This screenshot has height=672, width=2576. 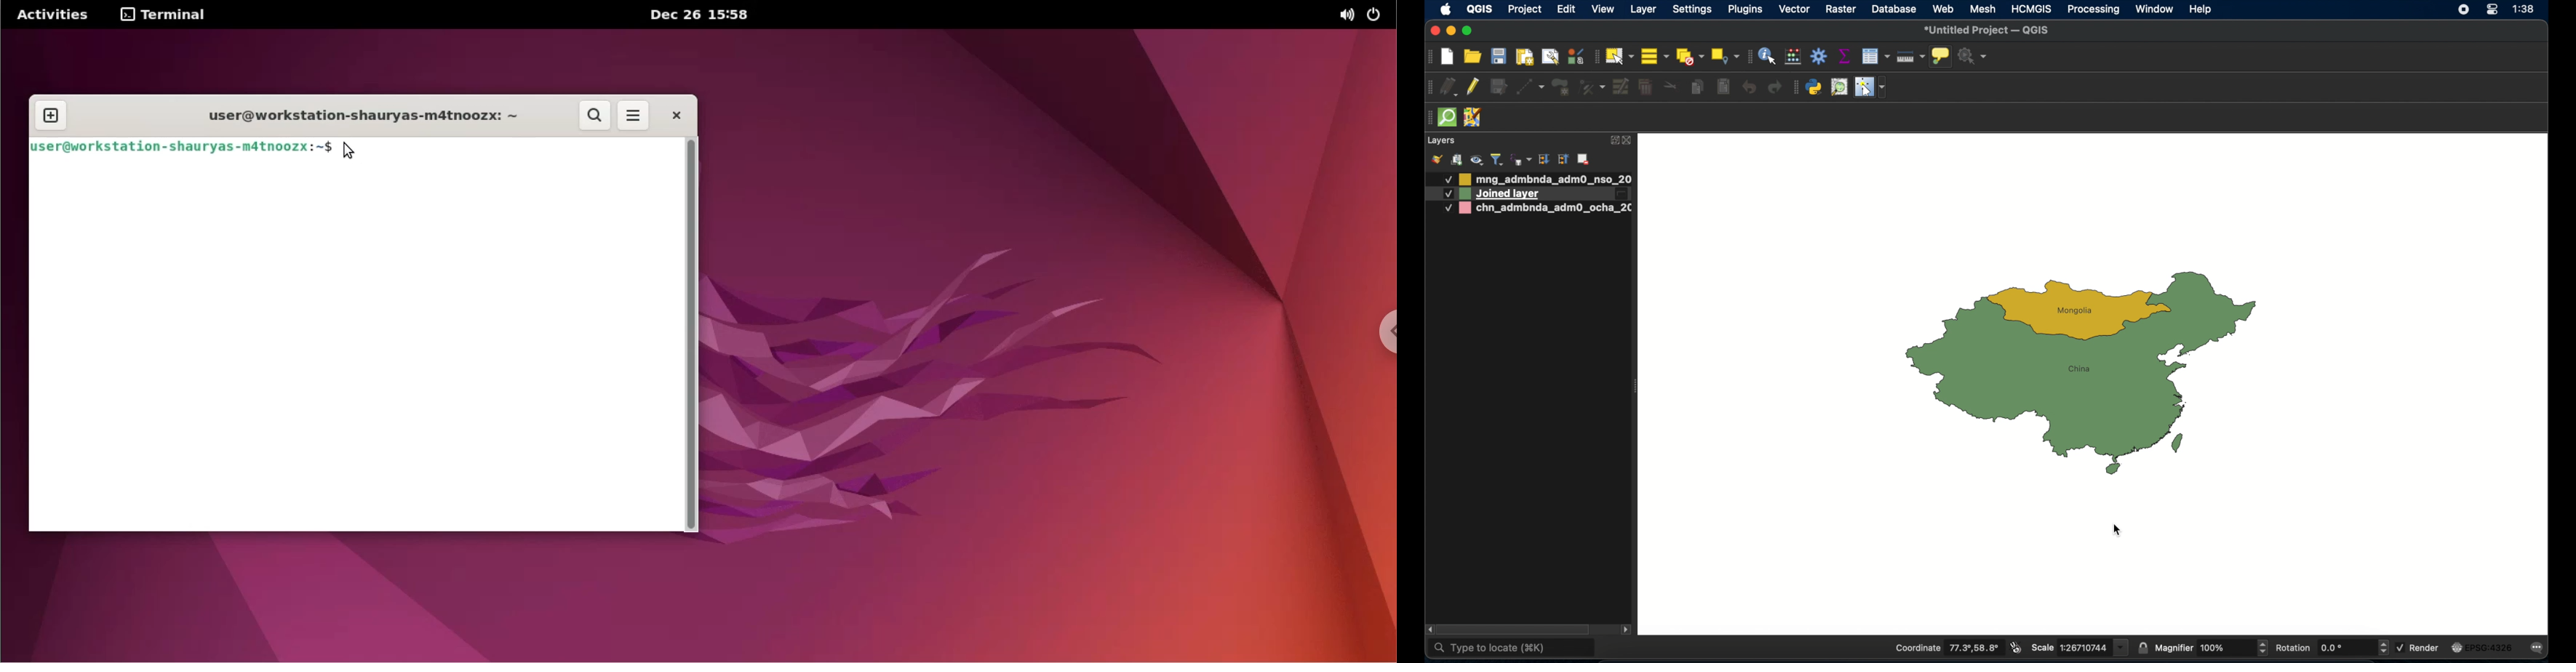 I want to click on render, so click(x=2418, y=647).